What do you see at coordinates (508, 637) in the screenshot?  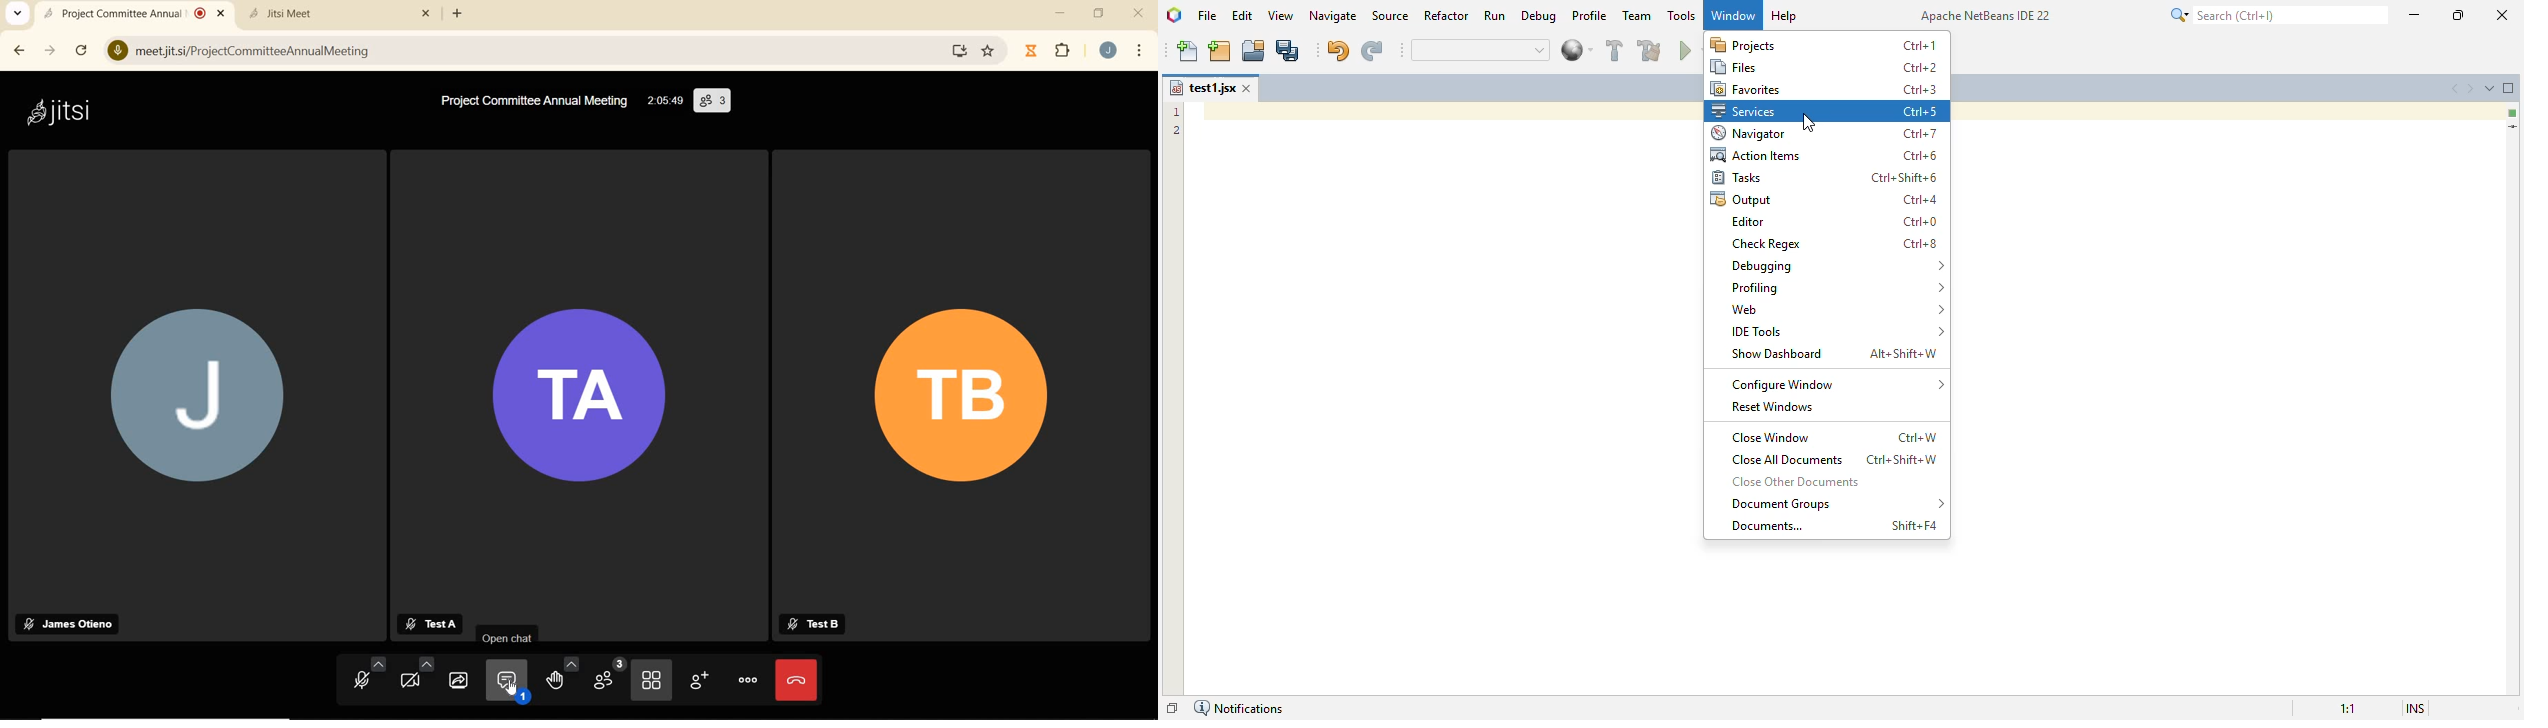 I see `open chat` at bounding box center [508, 637].